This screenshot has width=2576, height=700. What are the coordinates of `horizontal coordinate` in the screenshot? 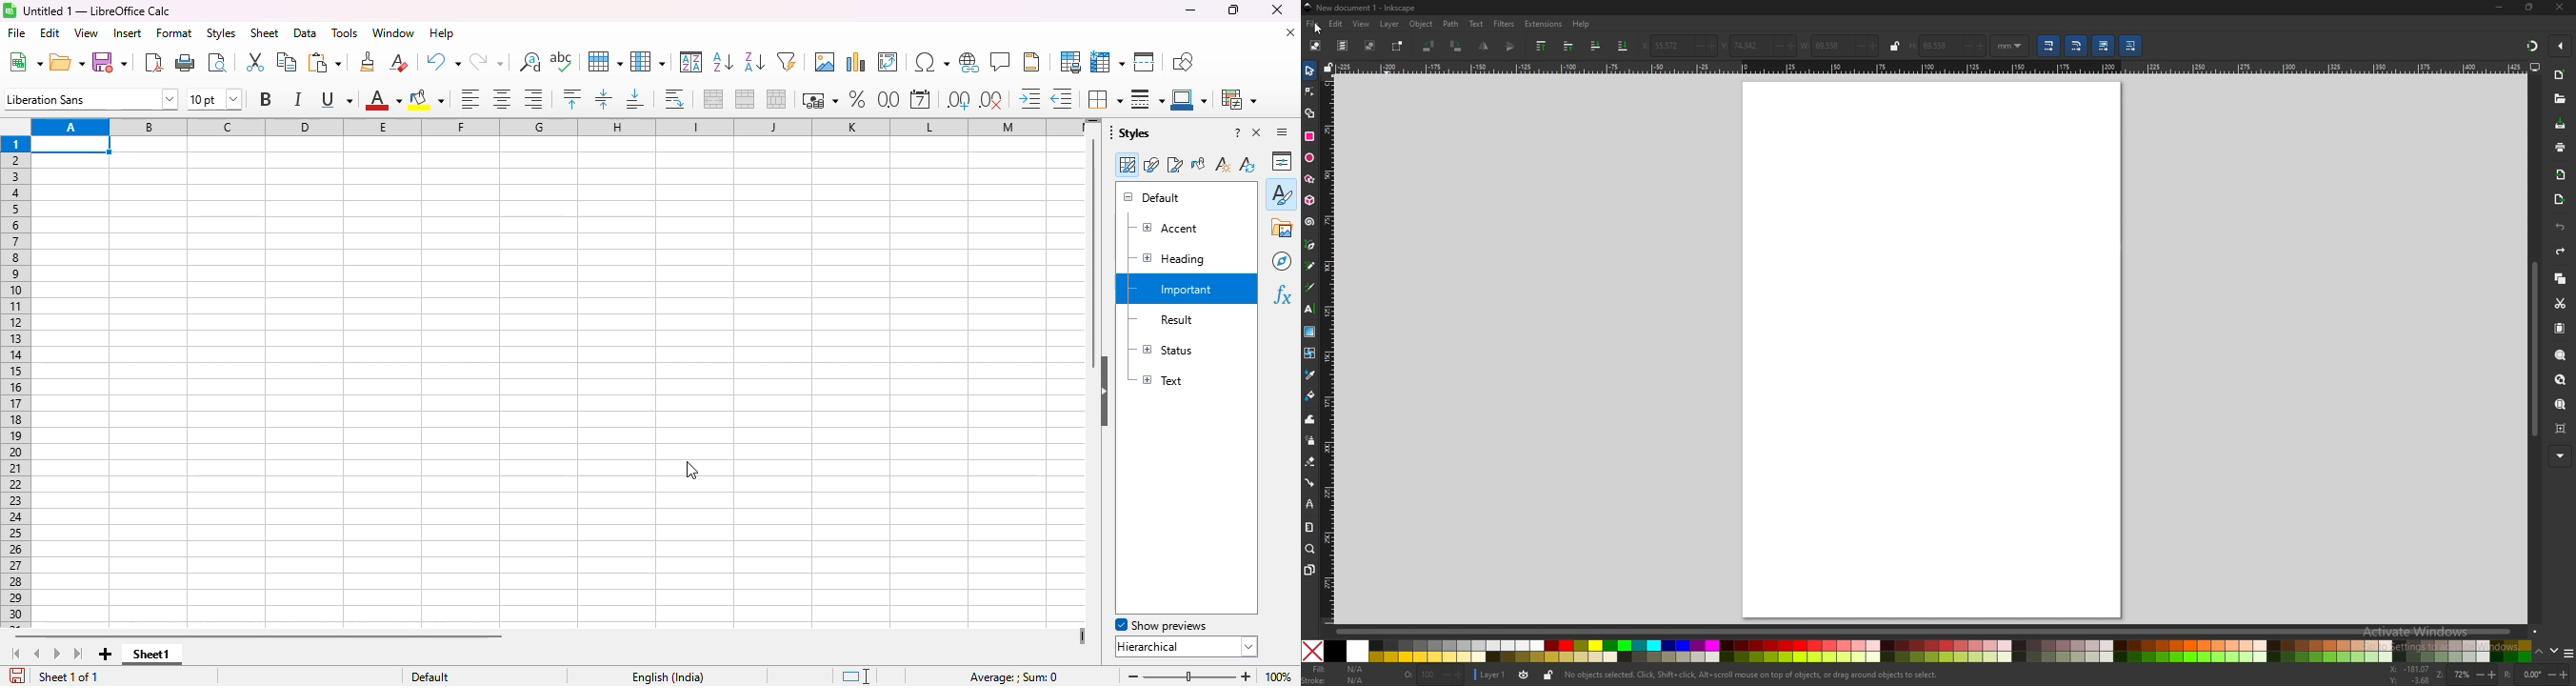 It's located at (1660, 47).